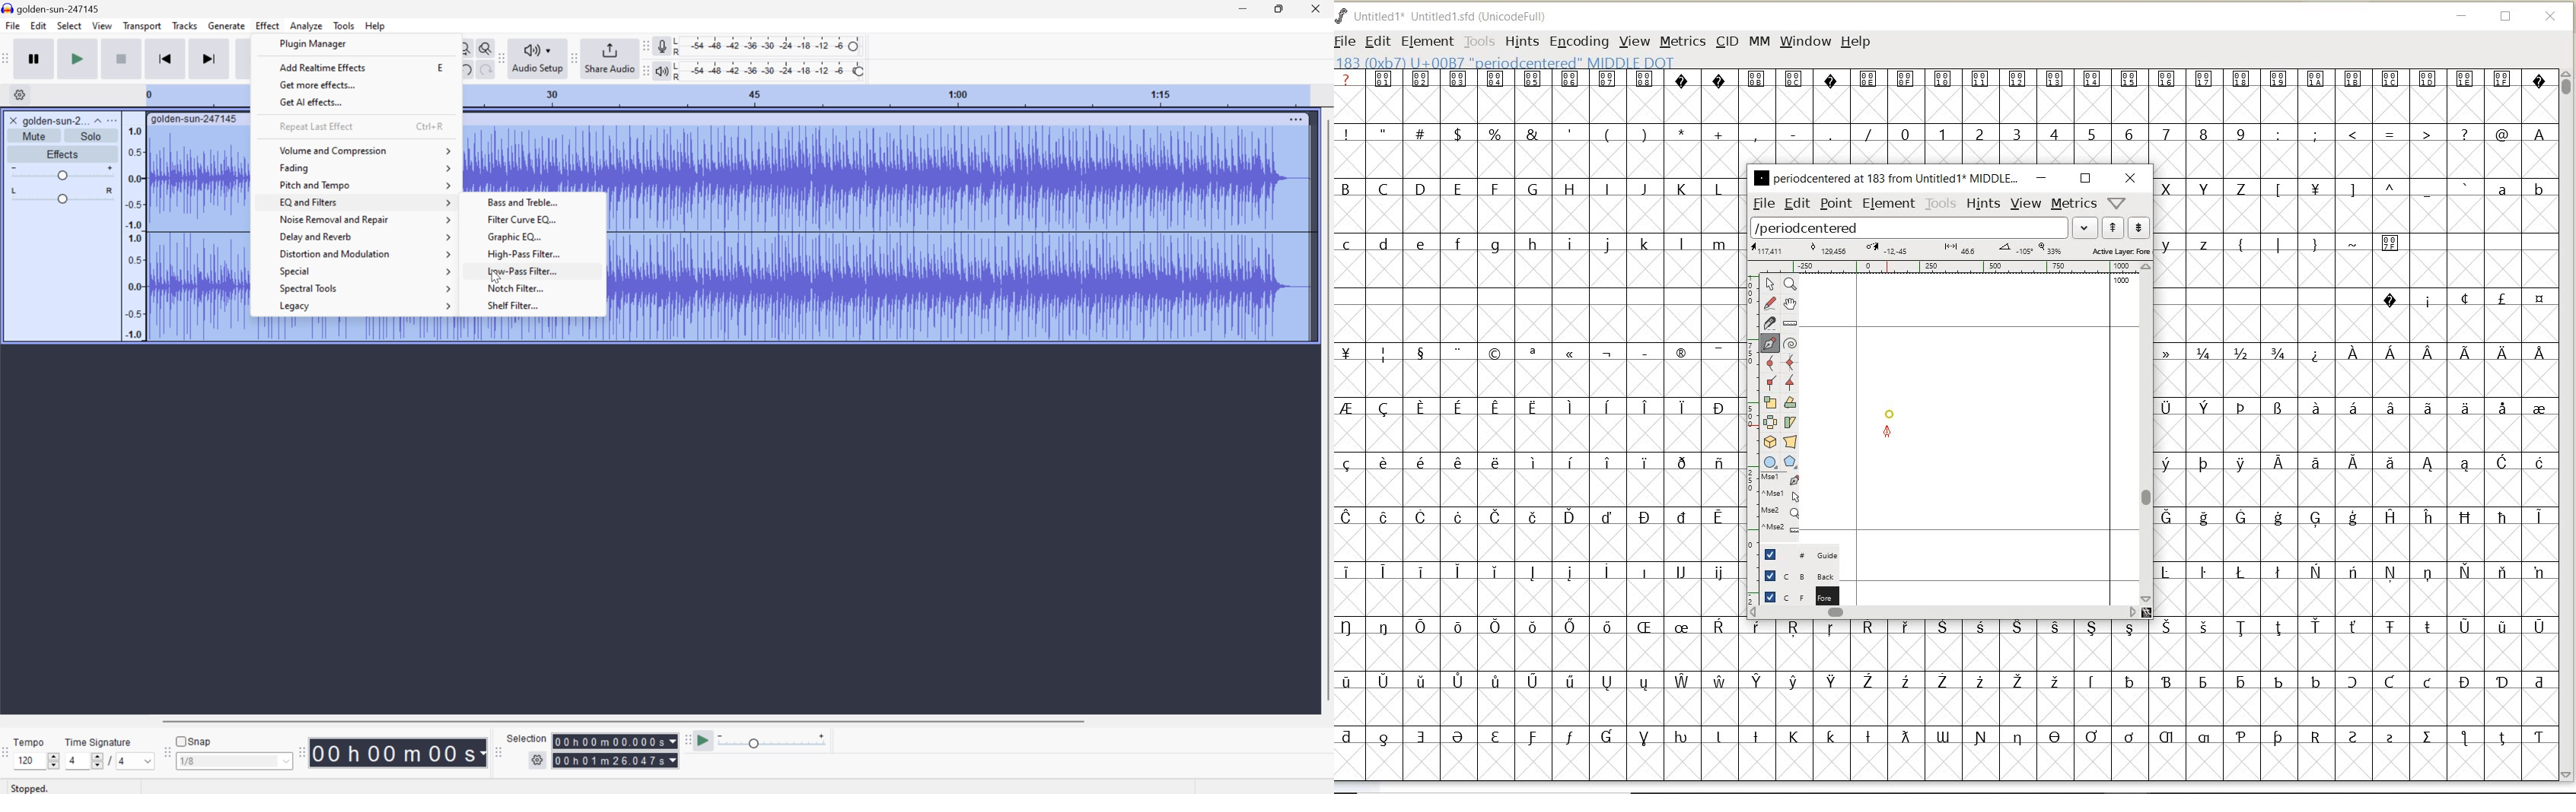 This screenshot has height=812, width=2576. I want to click on Play at speed, so click(705, 741).